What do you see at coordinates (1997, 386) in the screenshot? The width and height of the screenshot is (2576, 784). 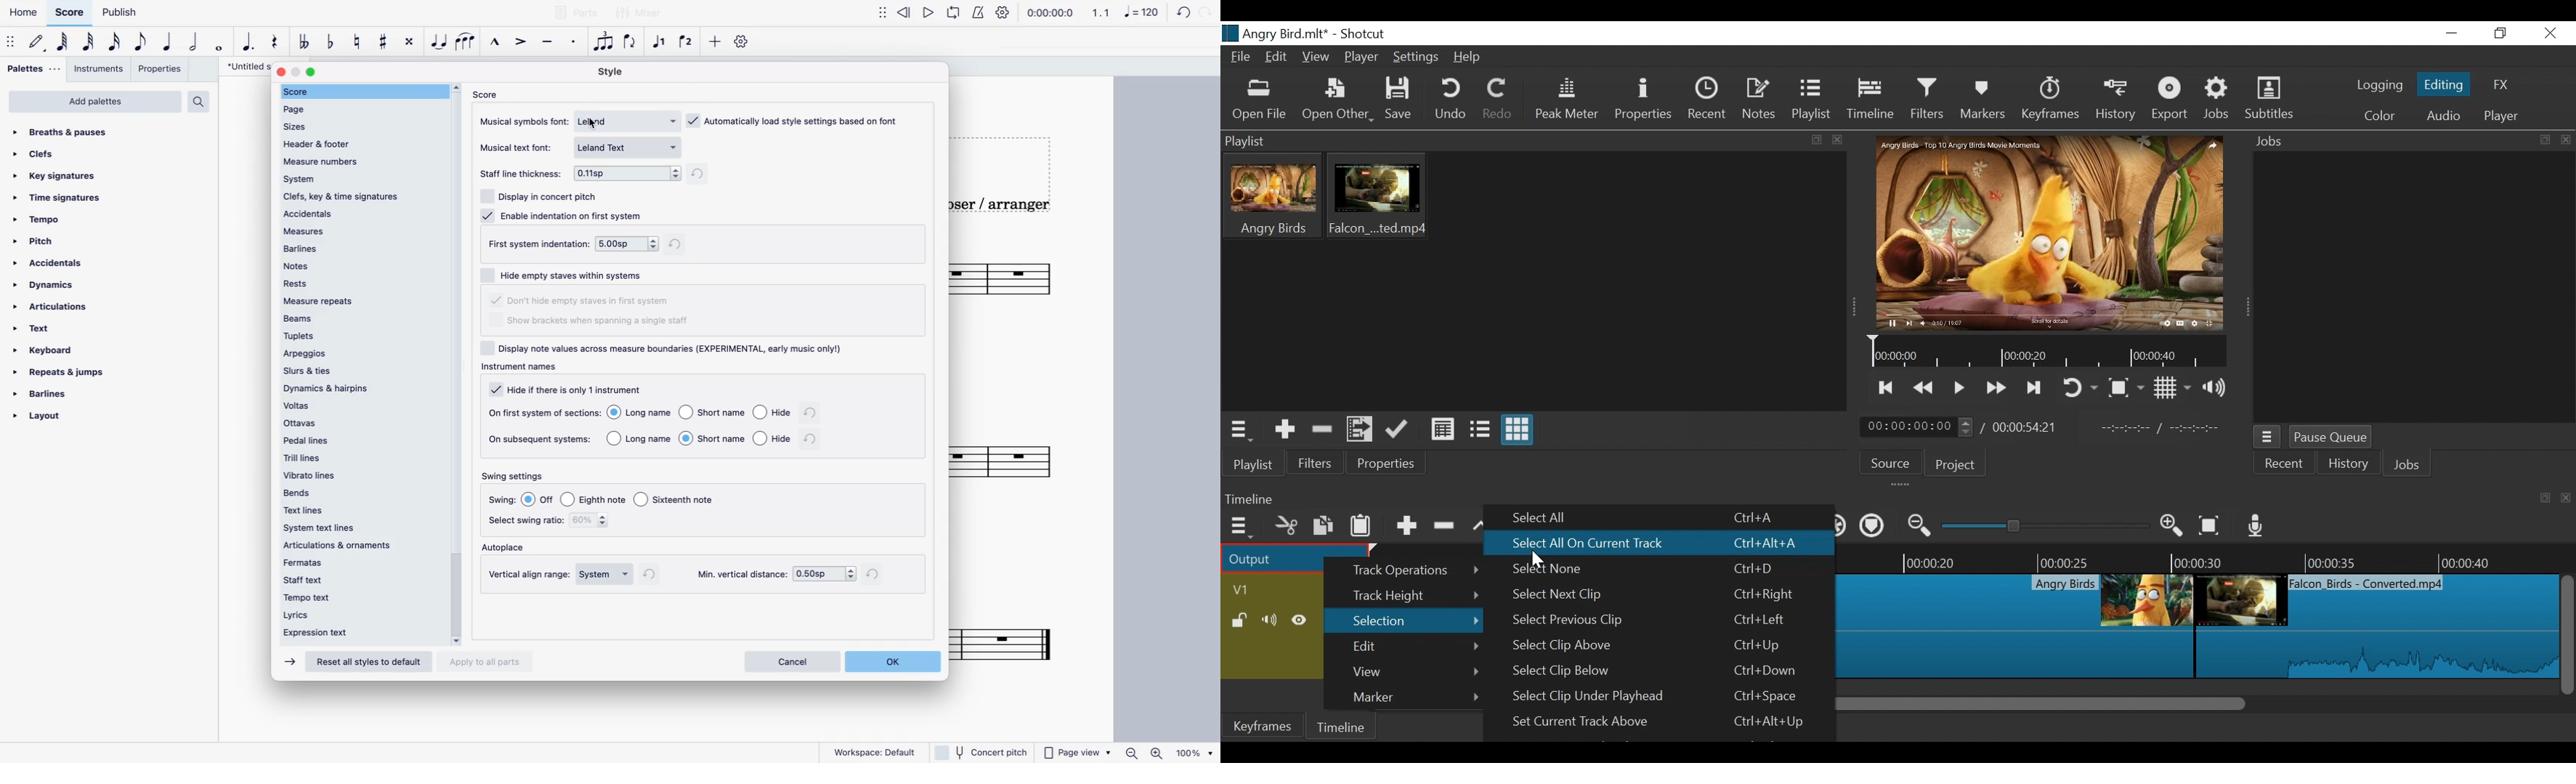 I see `Play forward quickly` at bounding box center [1997, 386].